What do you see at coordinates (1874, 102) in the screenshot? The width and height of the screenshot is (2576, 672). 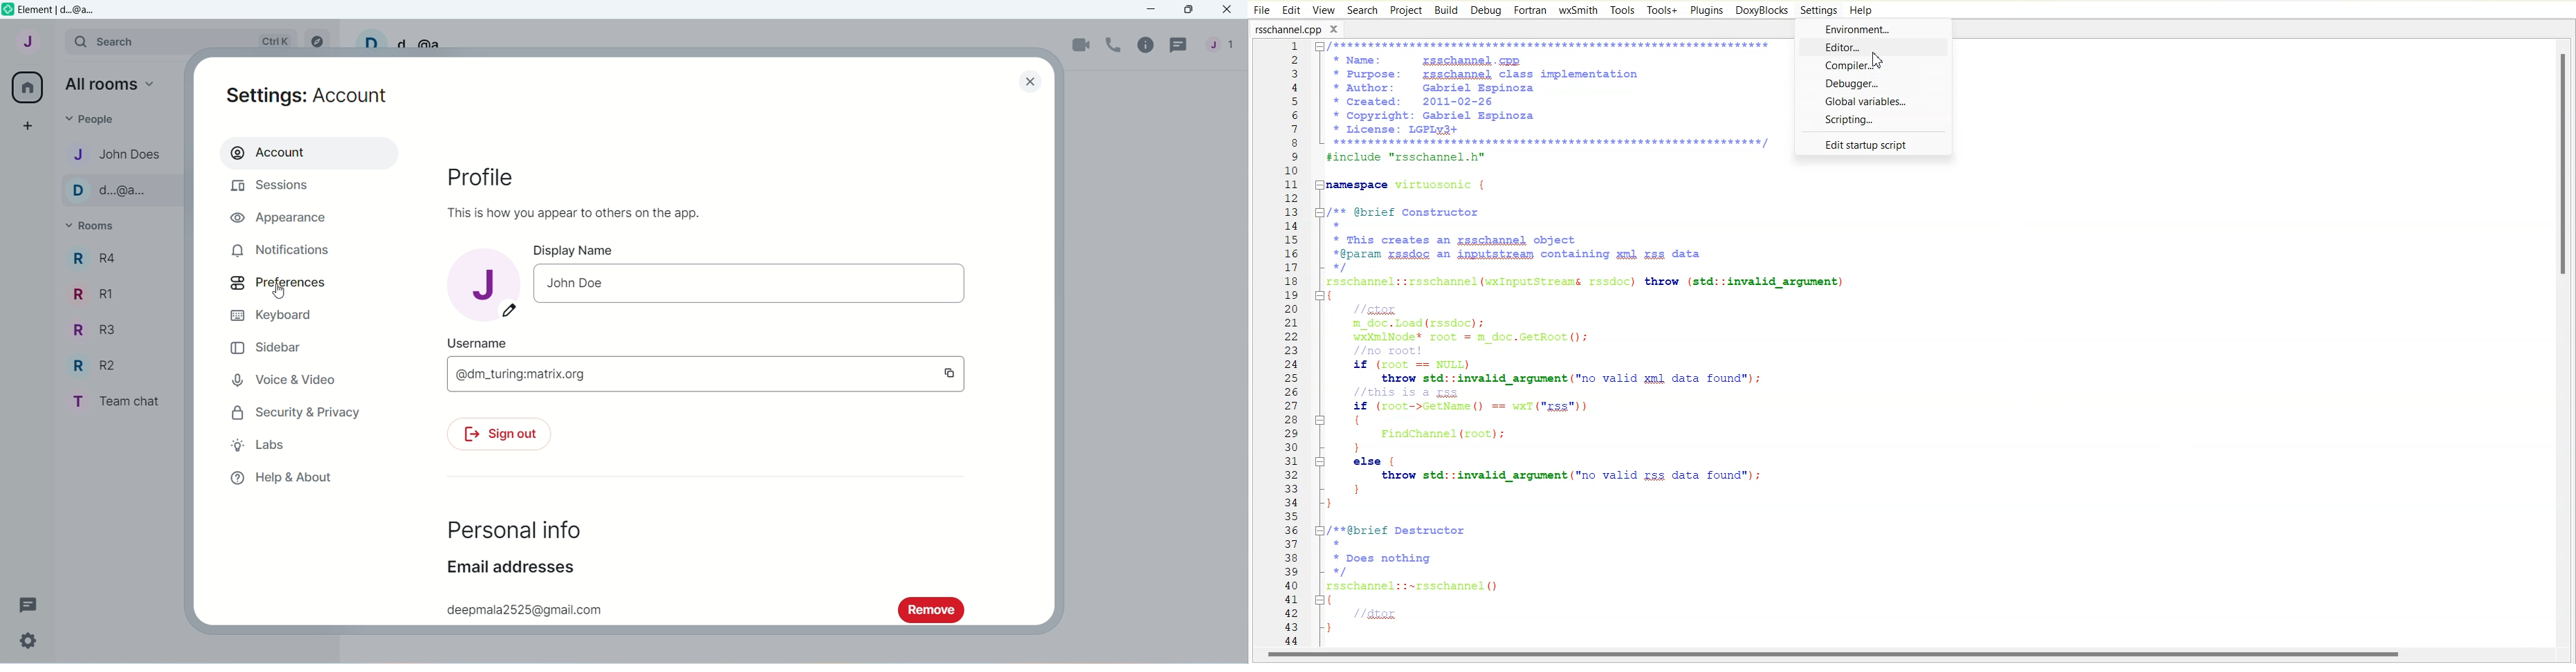 I see `Global variable` at bounding box center [1874, 102].